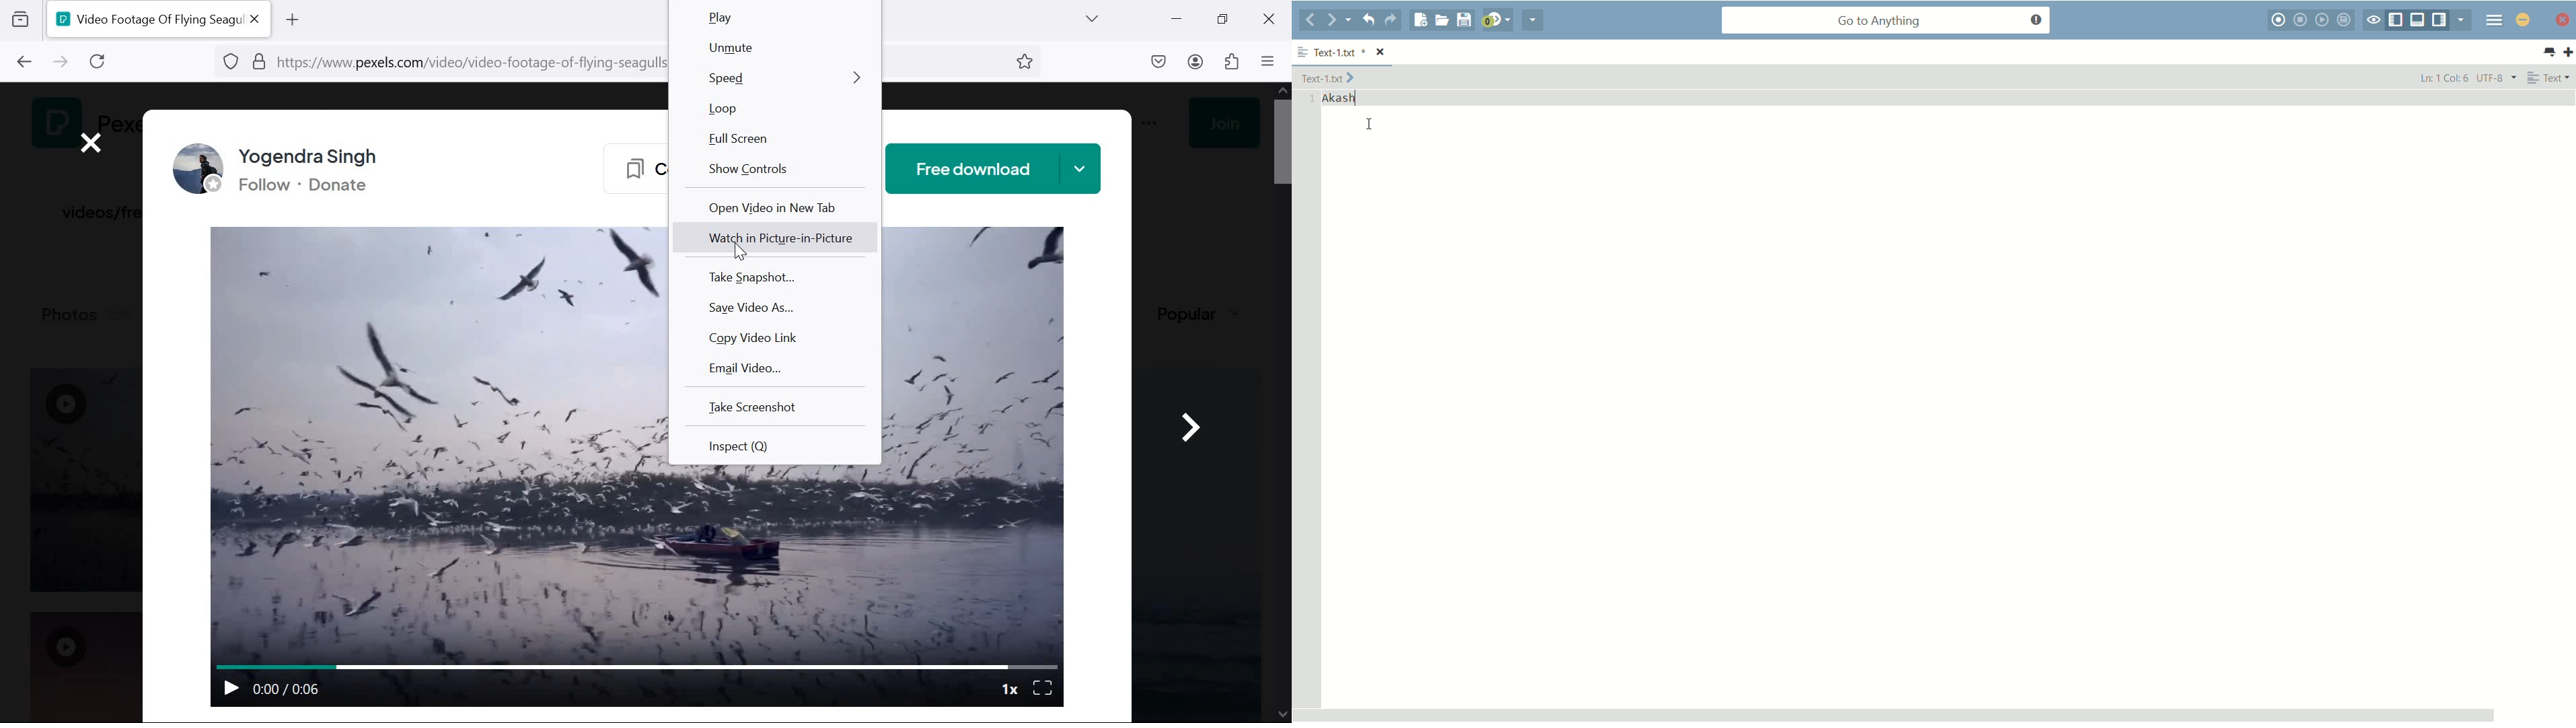 The width and height of the screenshot is (2576, 728). I want to click on full screen, so click(782, 139).